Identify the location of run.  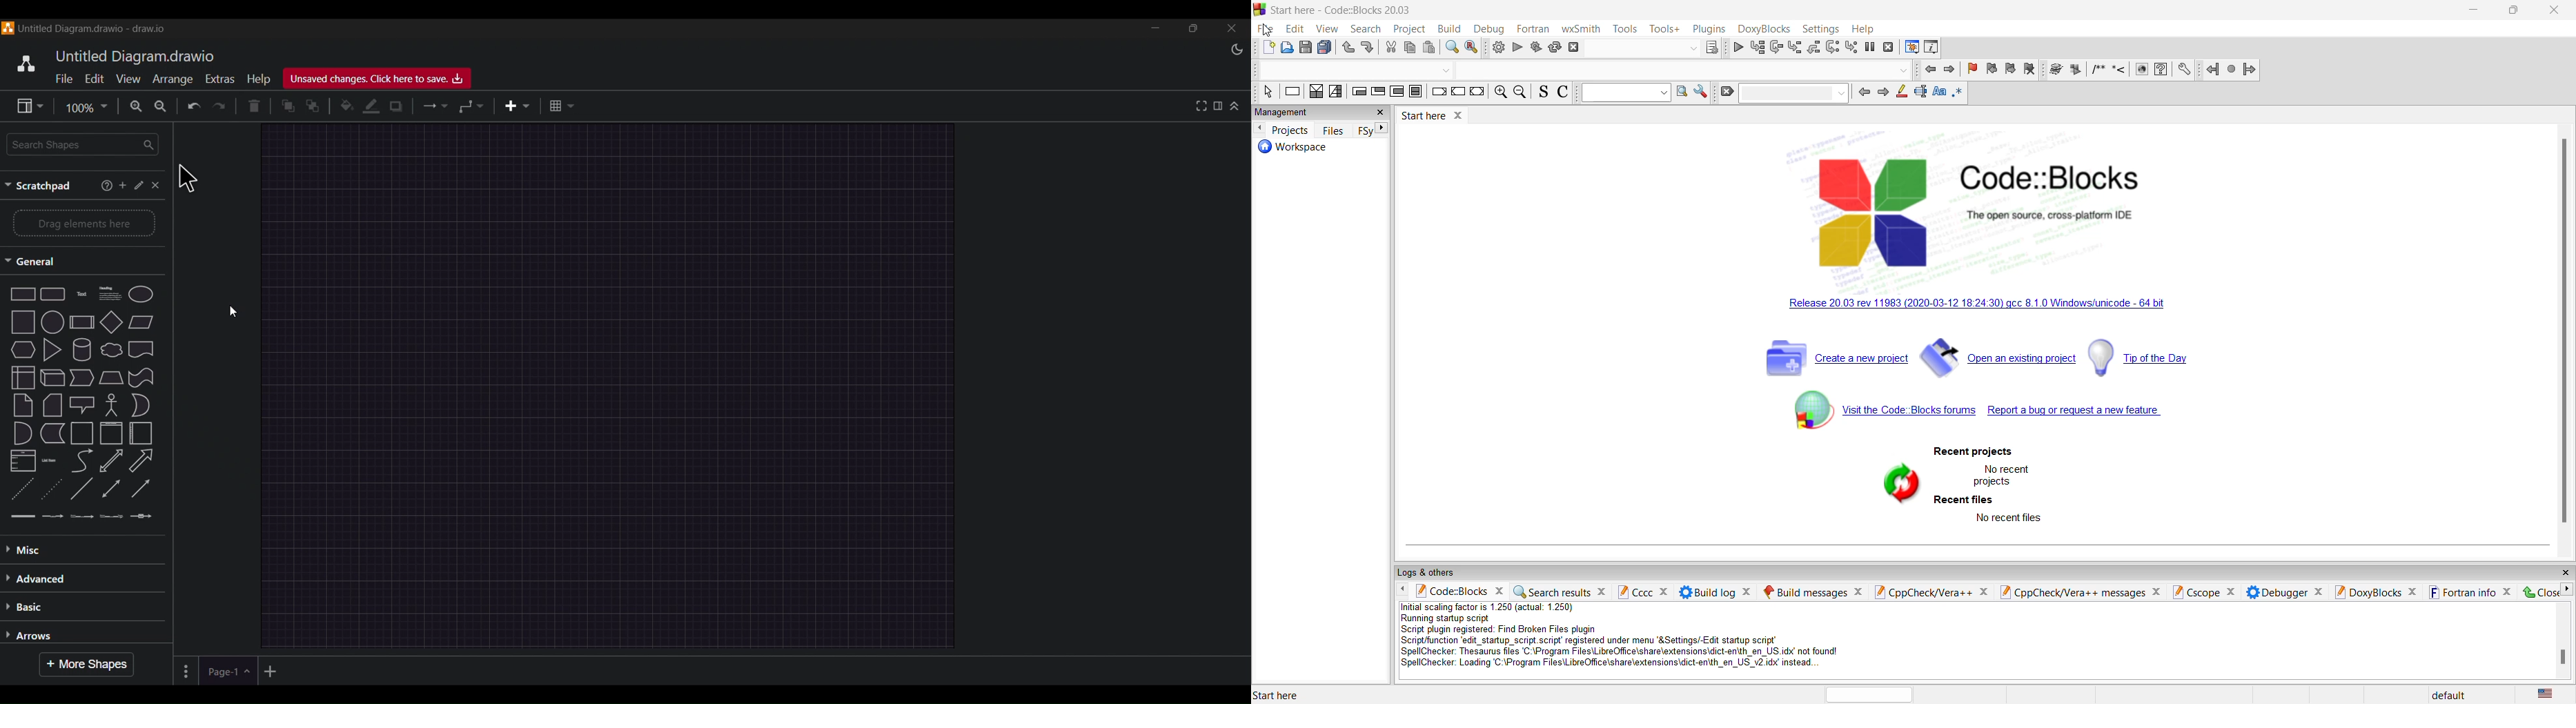
(2074, 70).